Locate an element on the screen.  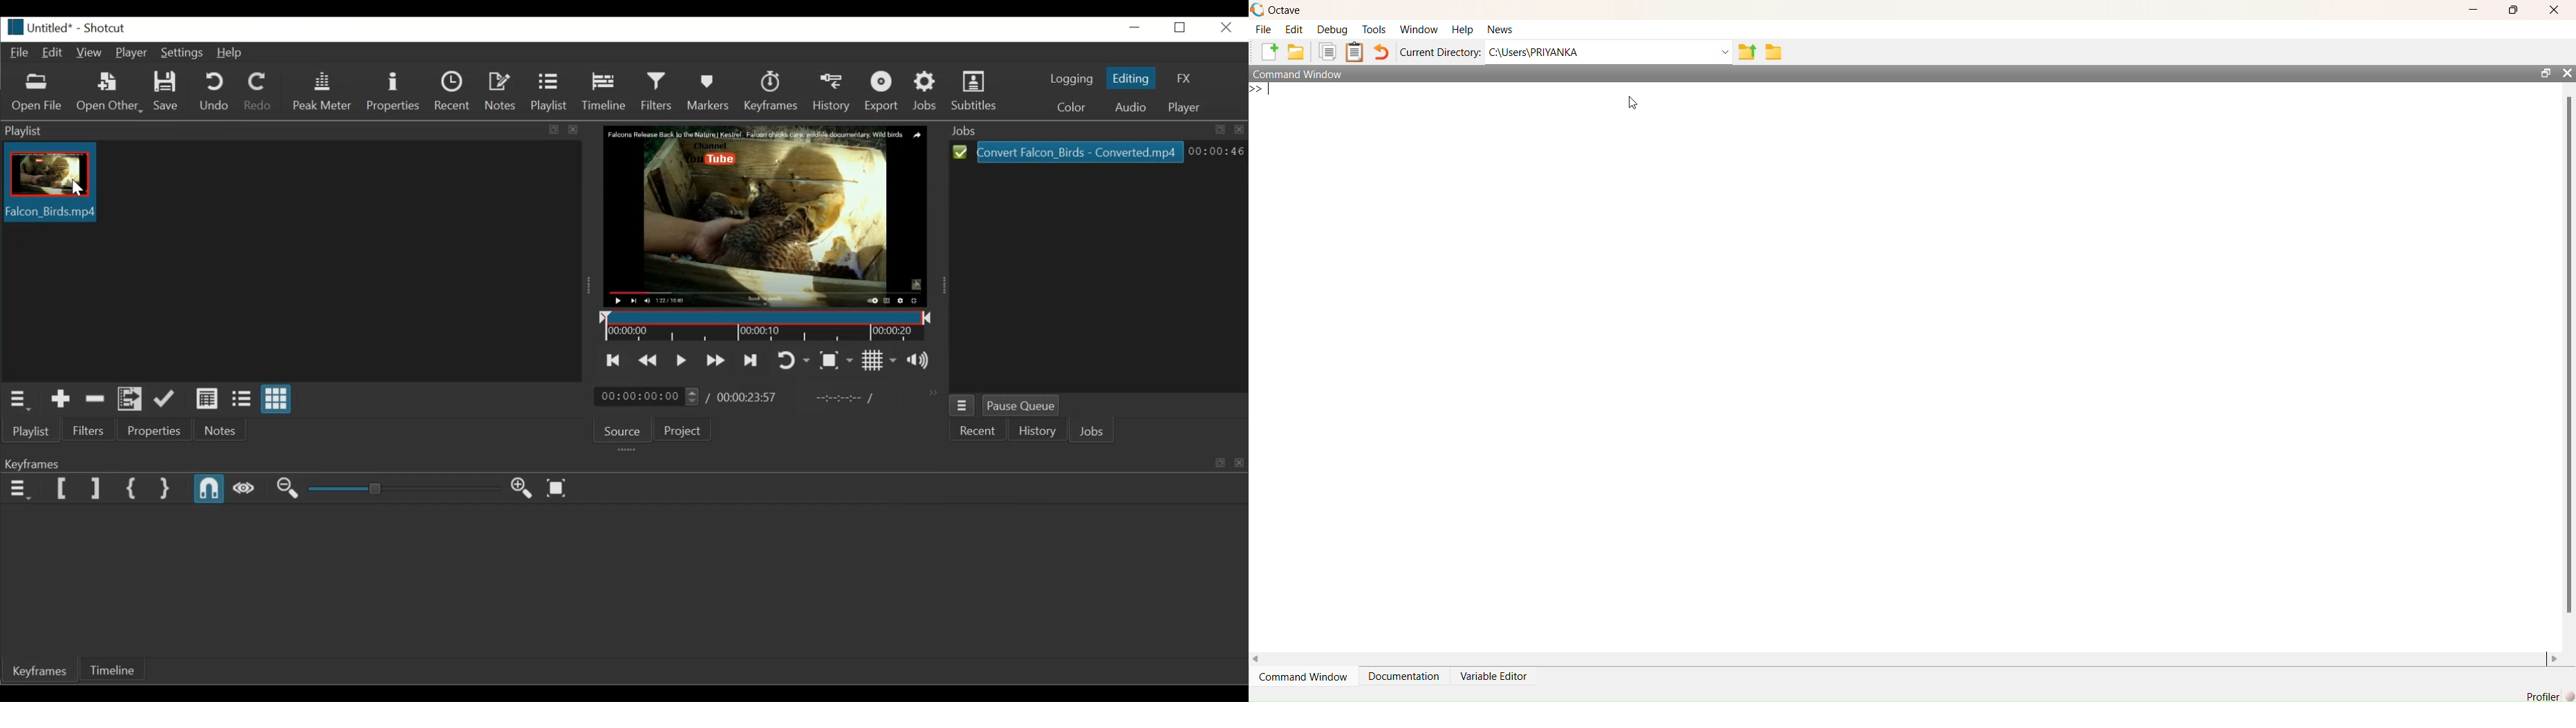
00:00:00:00(Current position) is located at coordinates (646, 397).